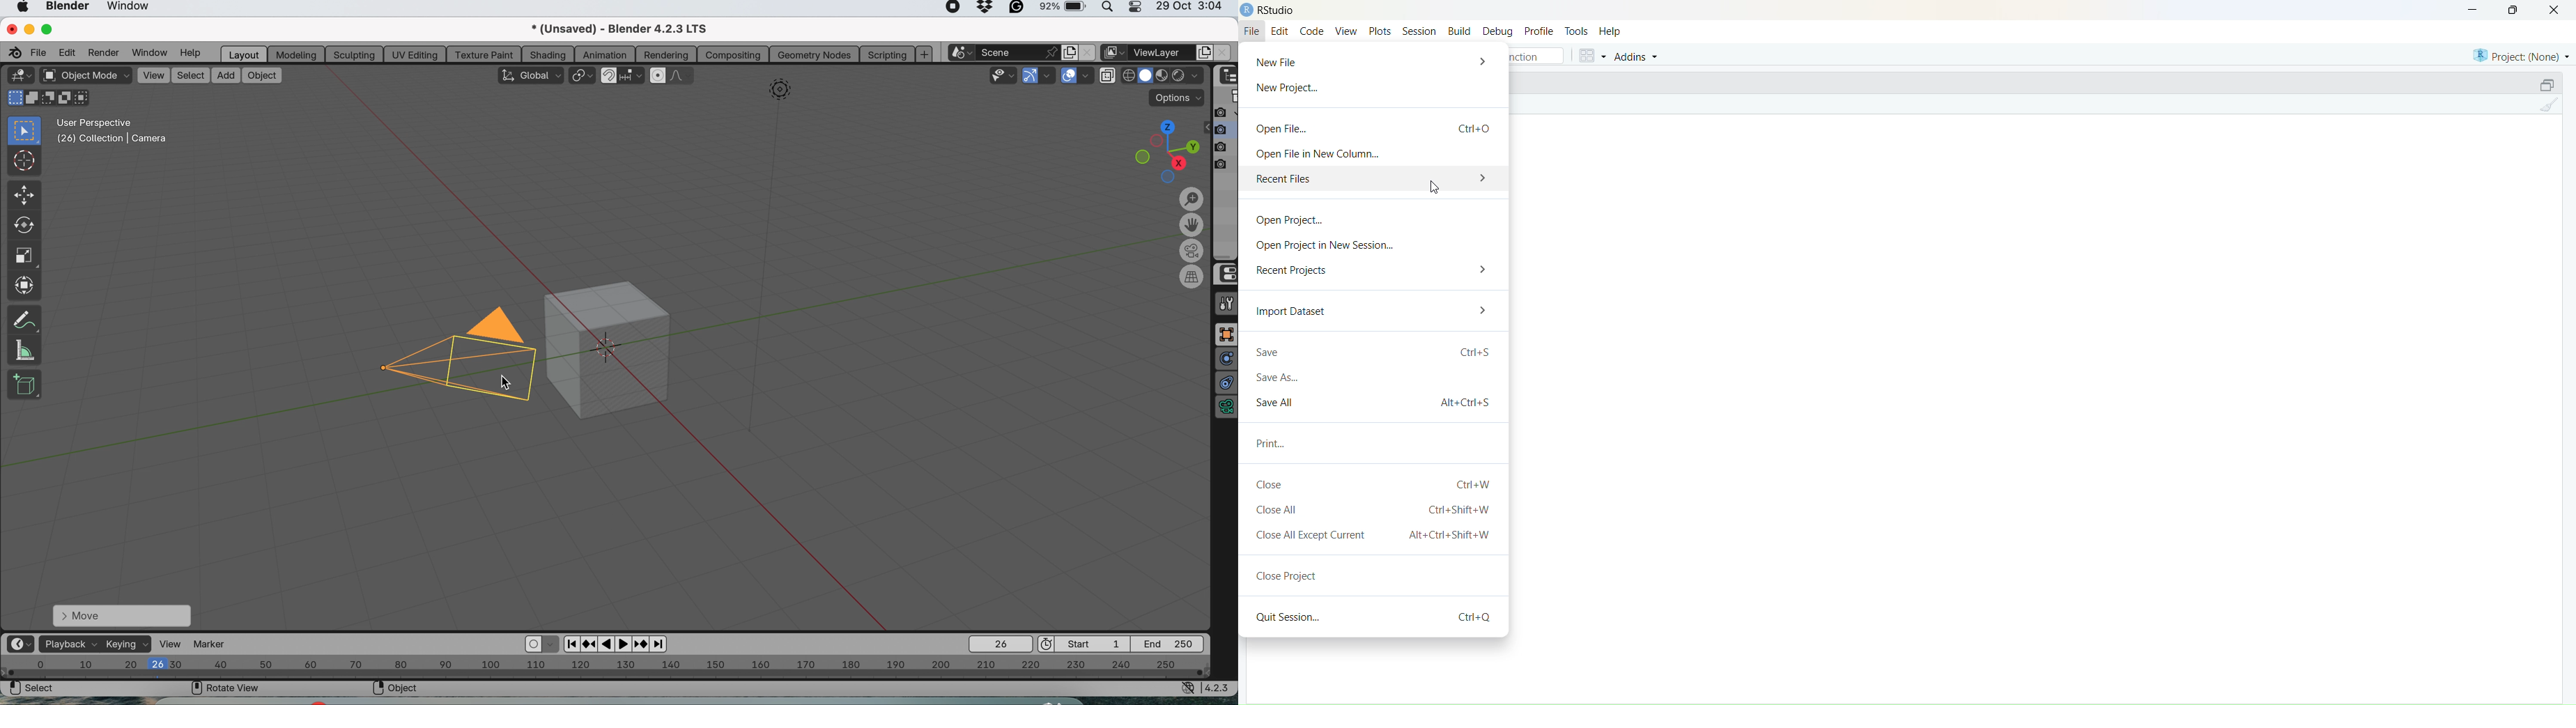 Image resolution: width=2576 pixels, height=728 pixels. What do you see at coordinates (1172, 643) in the screenshot?
I see `final frame` at bounding box center [1172, 643].